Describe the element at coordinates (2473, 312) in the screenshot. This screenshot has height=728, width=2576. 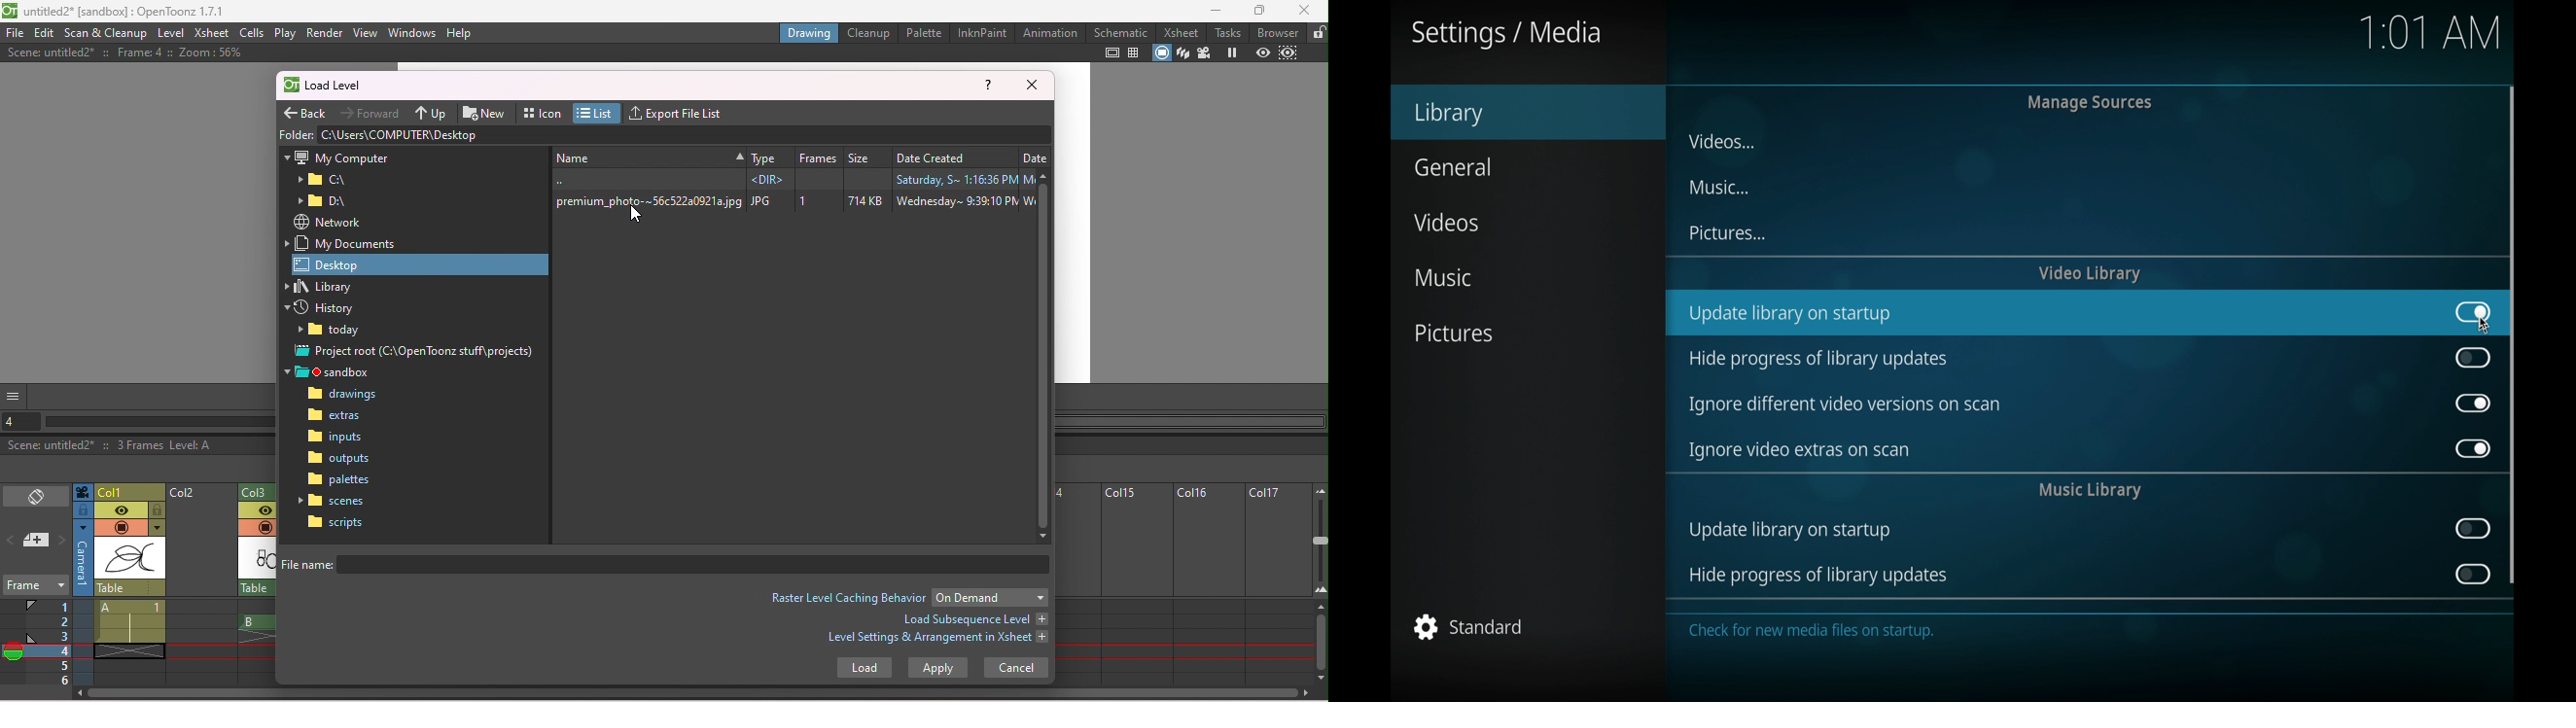
I see `toggle button` at that location.